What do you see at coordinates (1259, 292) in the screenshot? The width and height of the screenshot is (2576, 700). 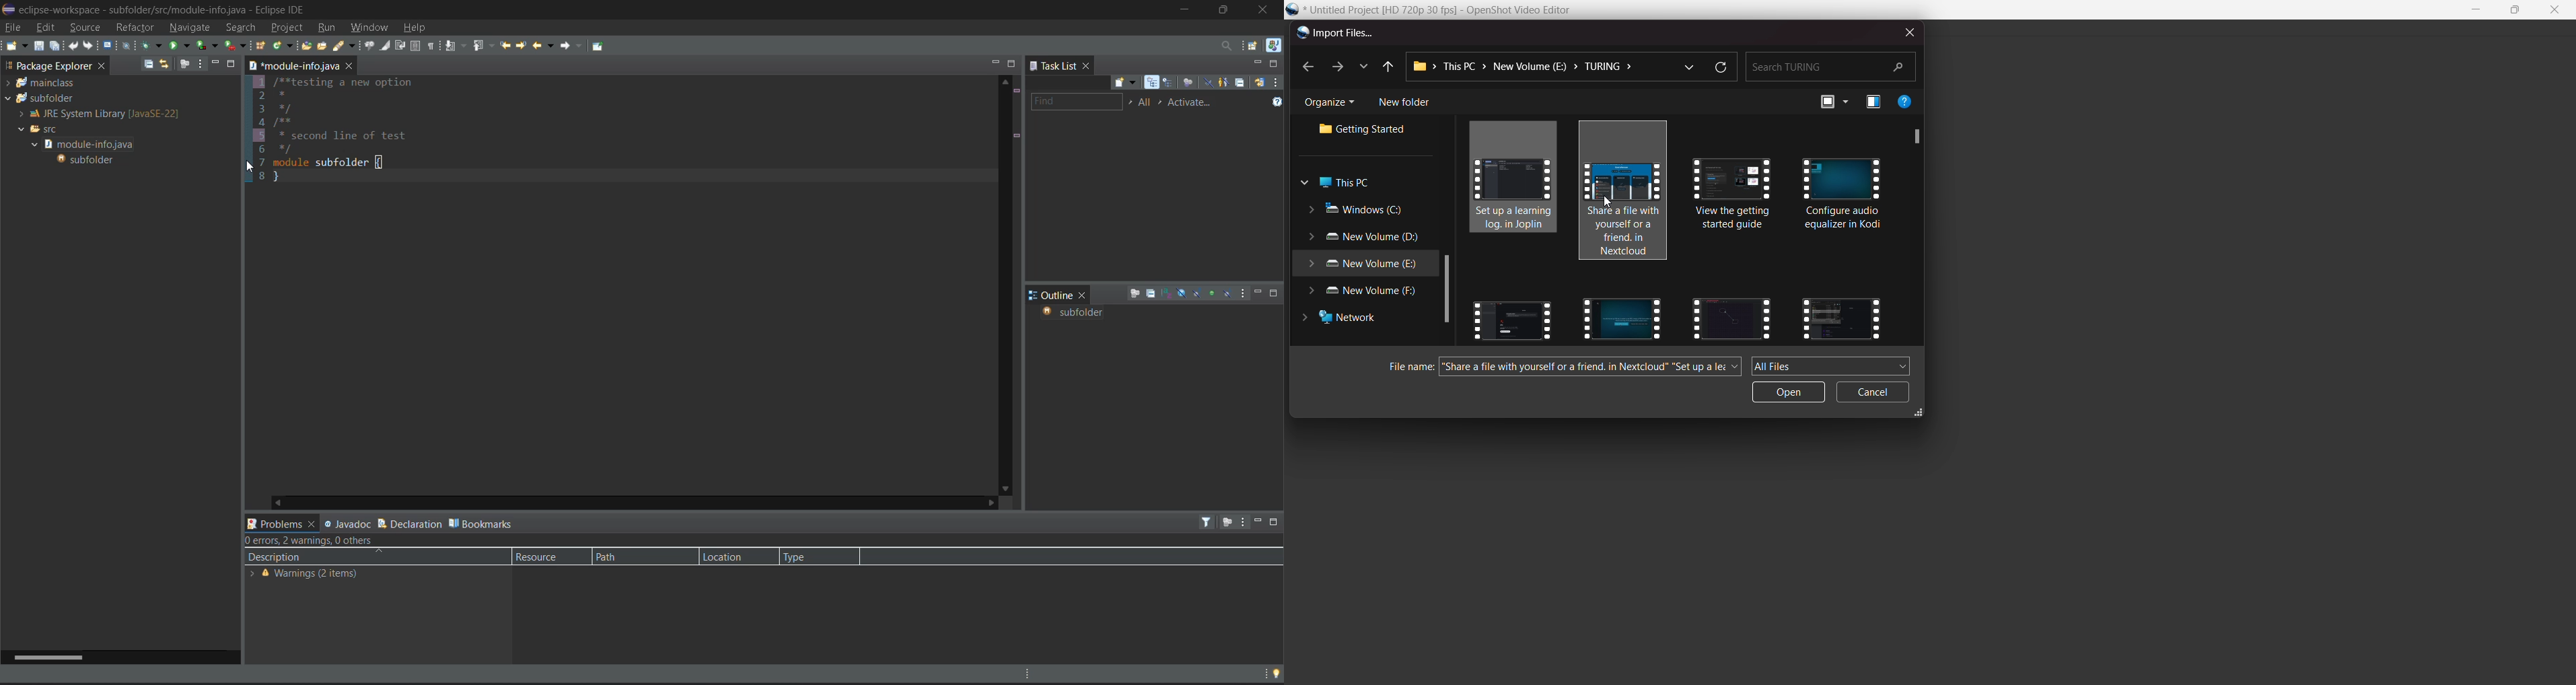 I see `minimize` at bounding box center [1259, 292].